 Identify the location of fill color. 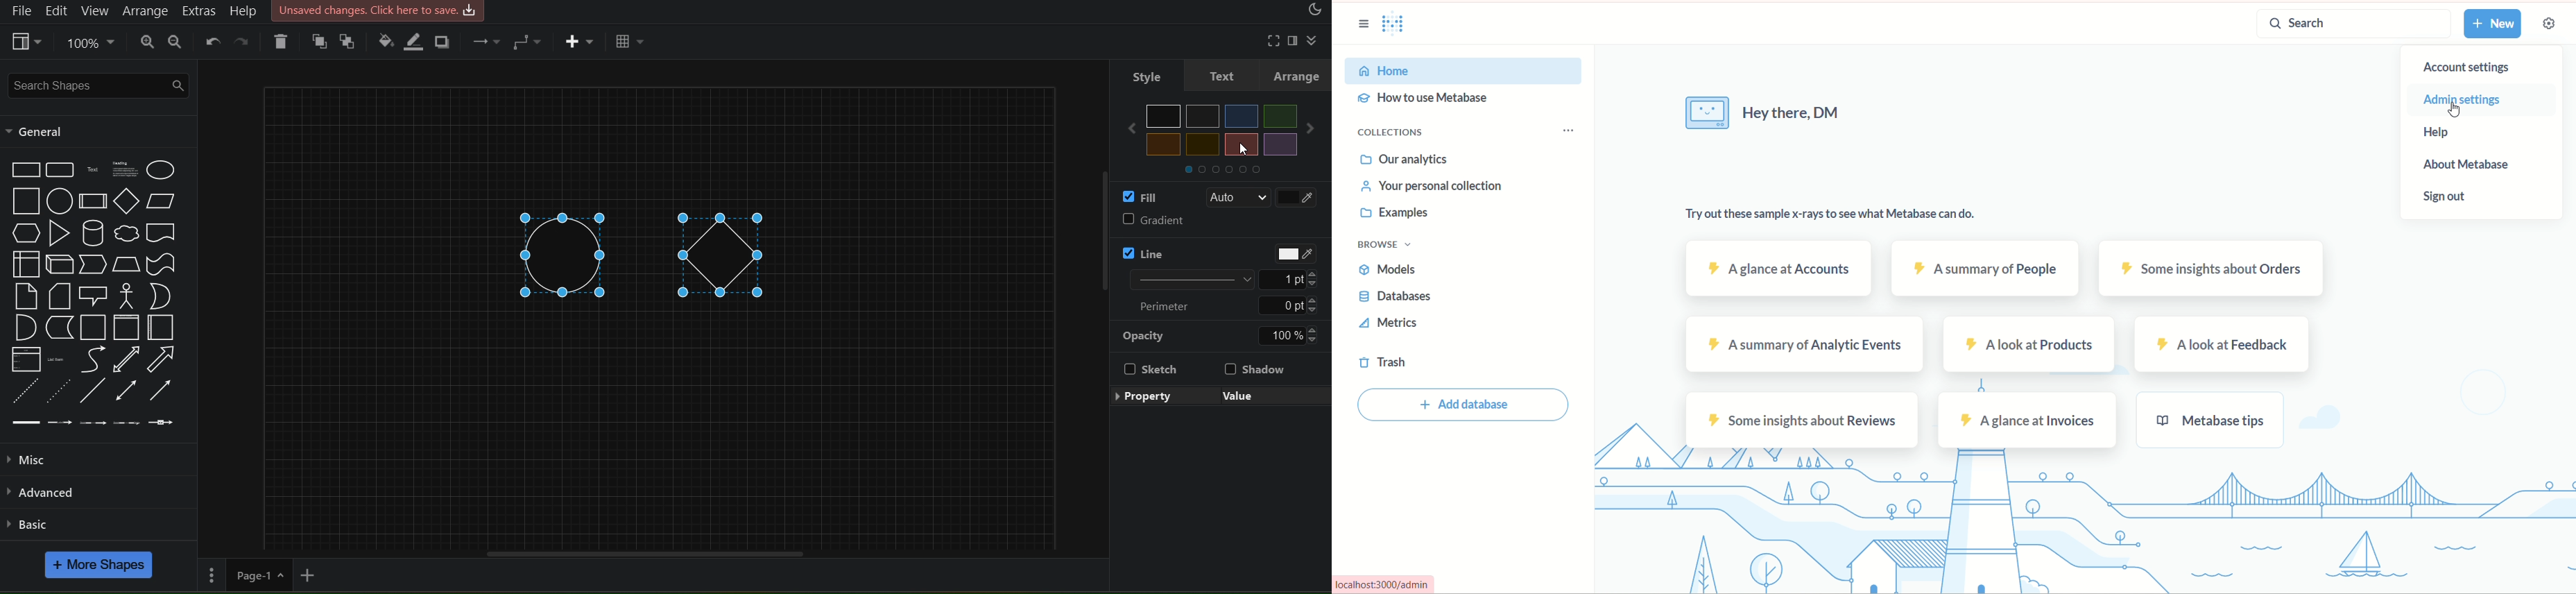
(384, 42).